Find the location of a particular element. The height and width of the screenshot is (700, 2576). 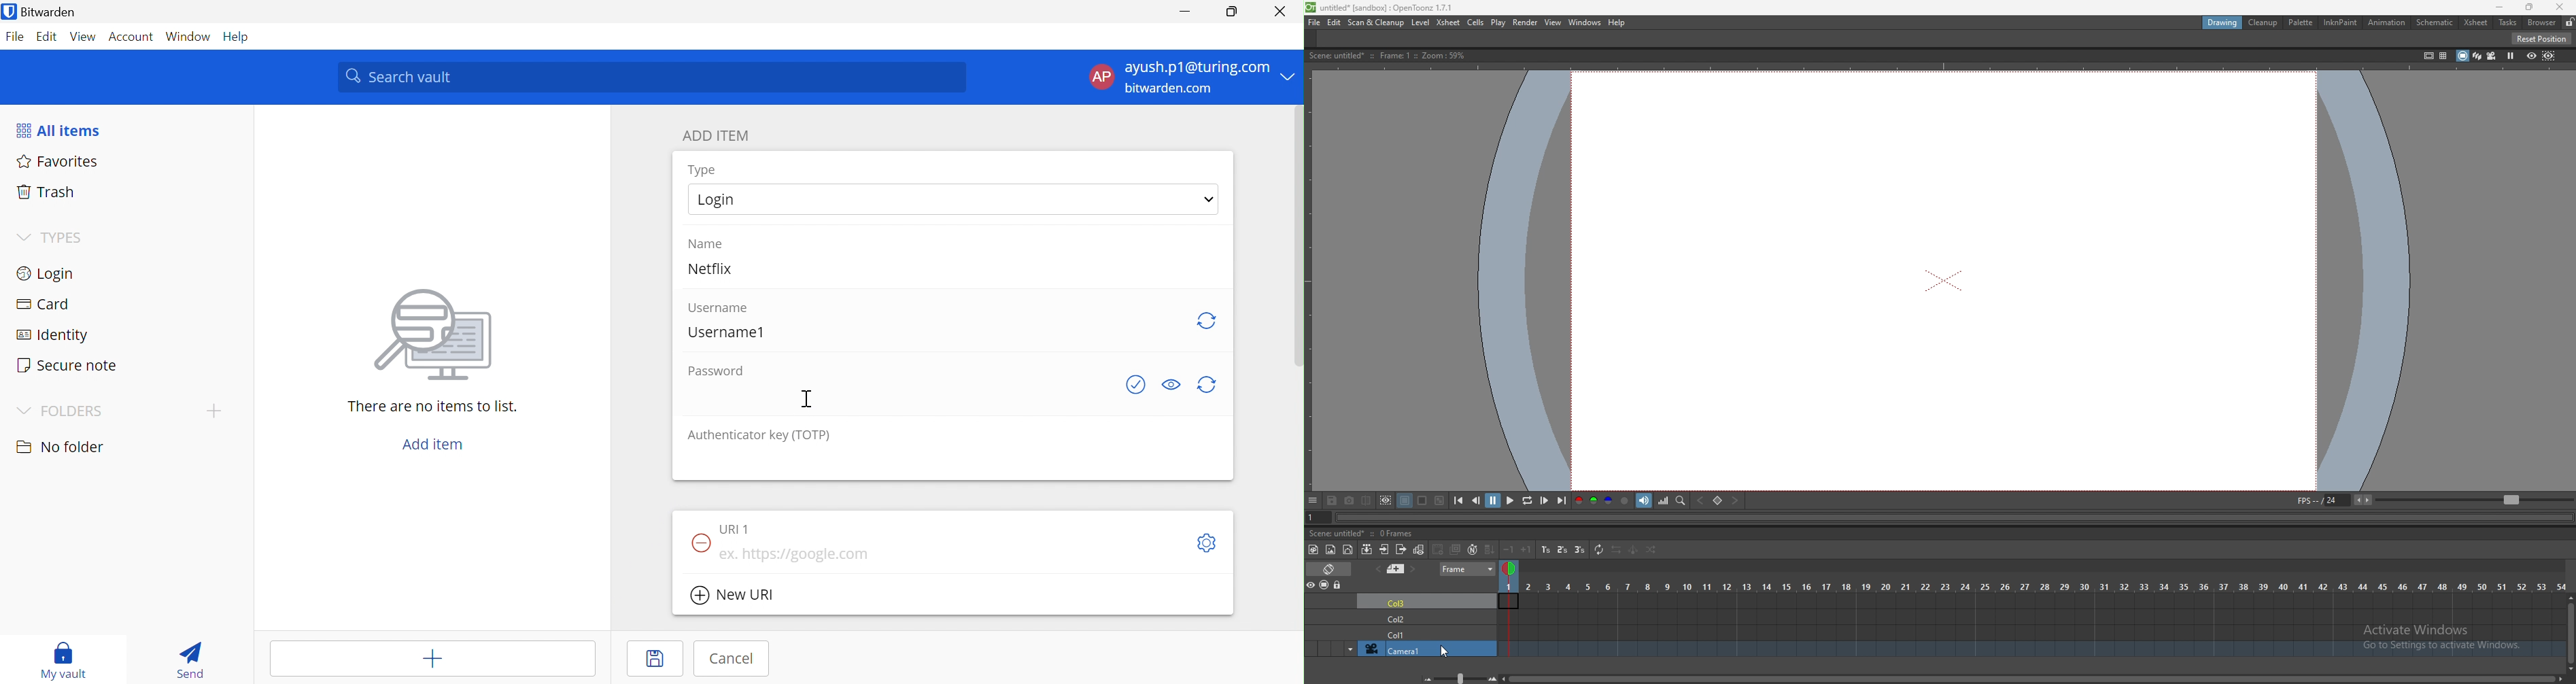

Minimize is located at coordinates (1189, 12).